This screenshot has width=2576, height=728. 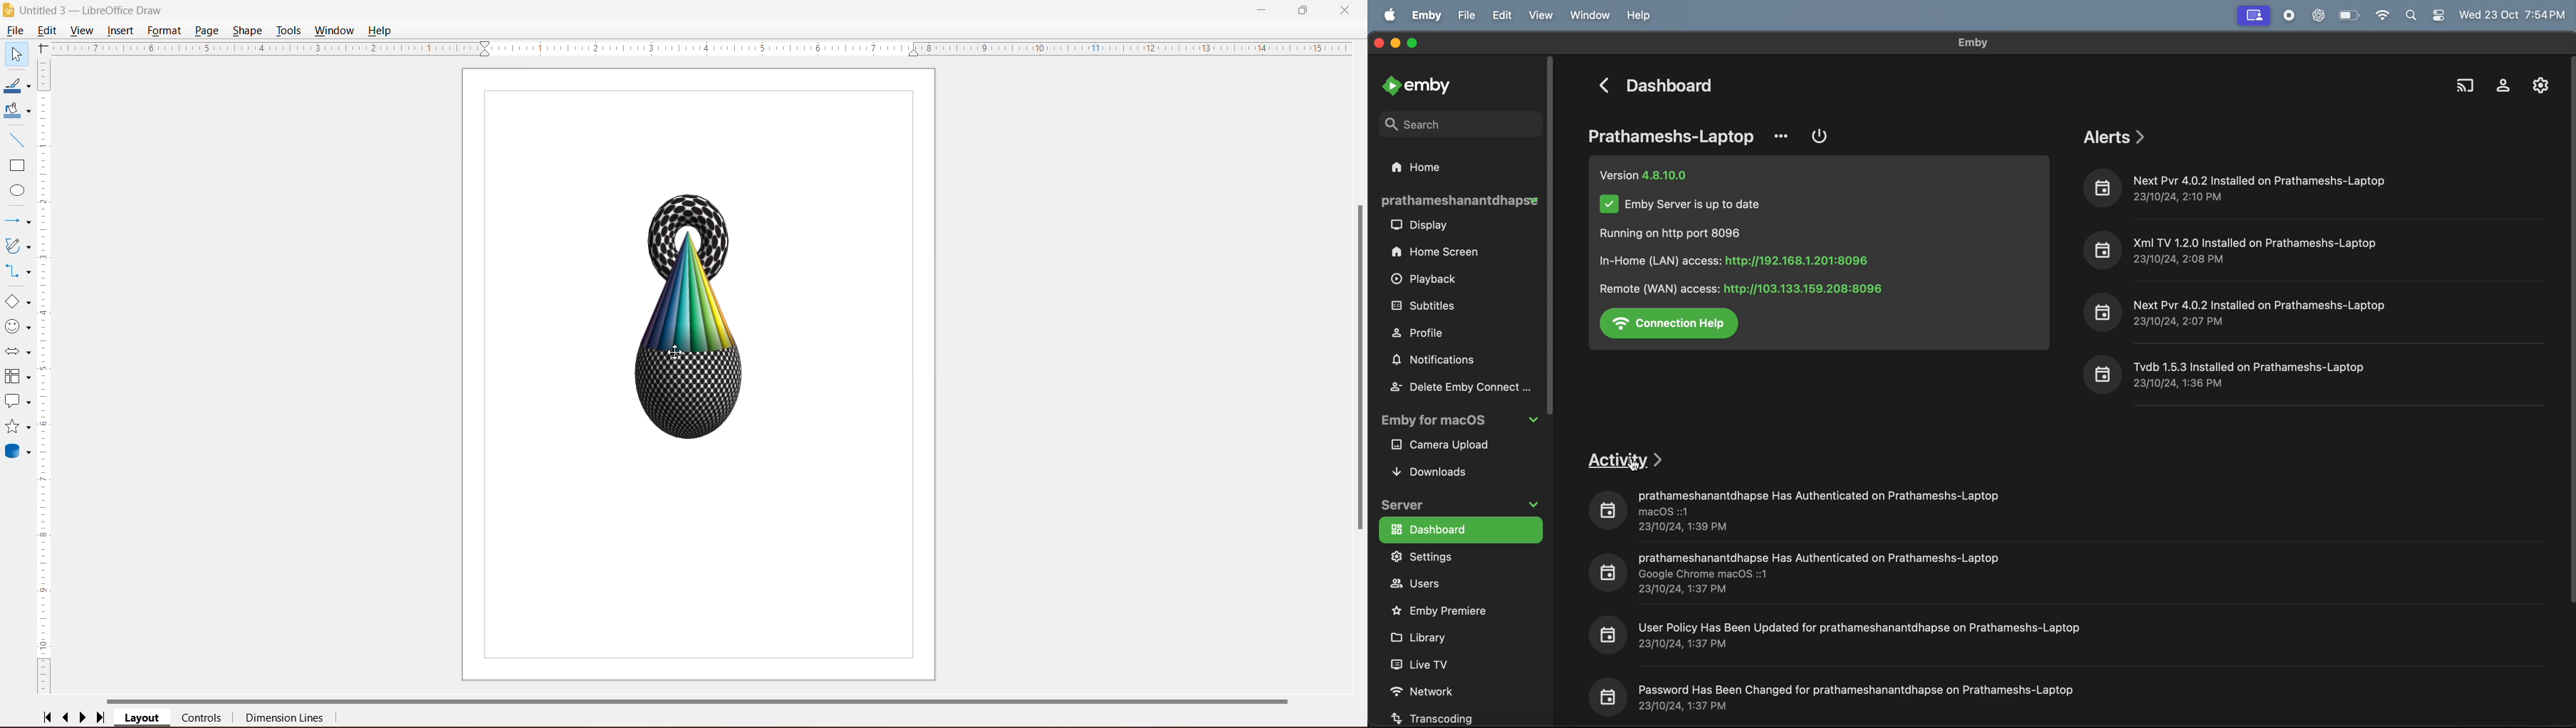 I want to click on cursor, so click(x=1636, y=466).